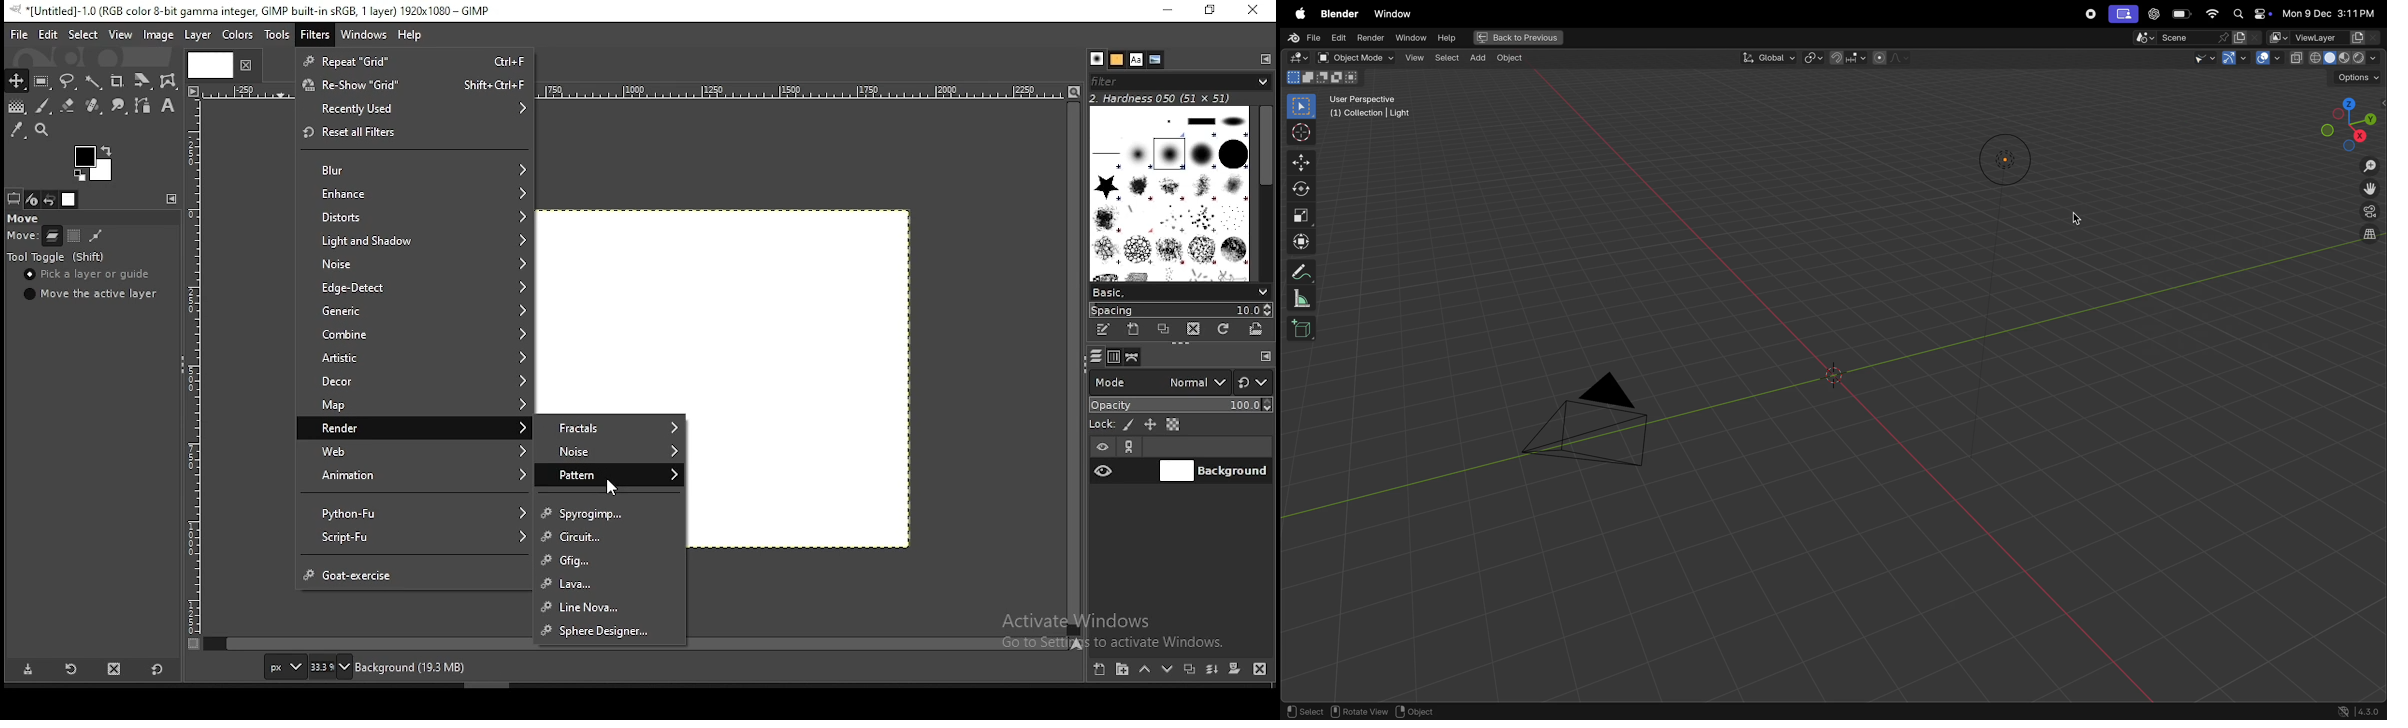  What do you see at coordinates (160, 669) in the screenshot?
I see `restore to defaults` at bounding box center [160, 669].